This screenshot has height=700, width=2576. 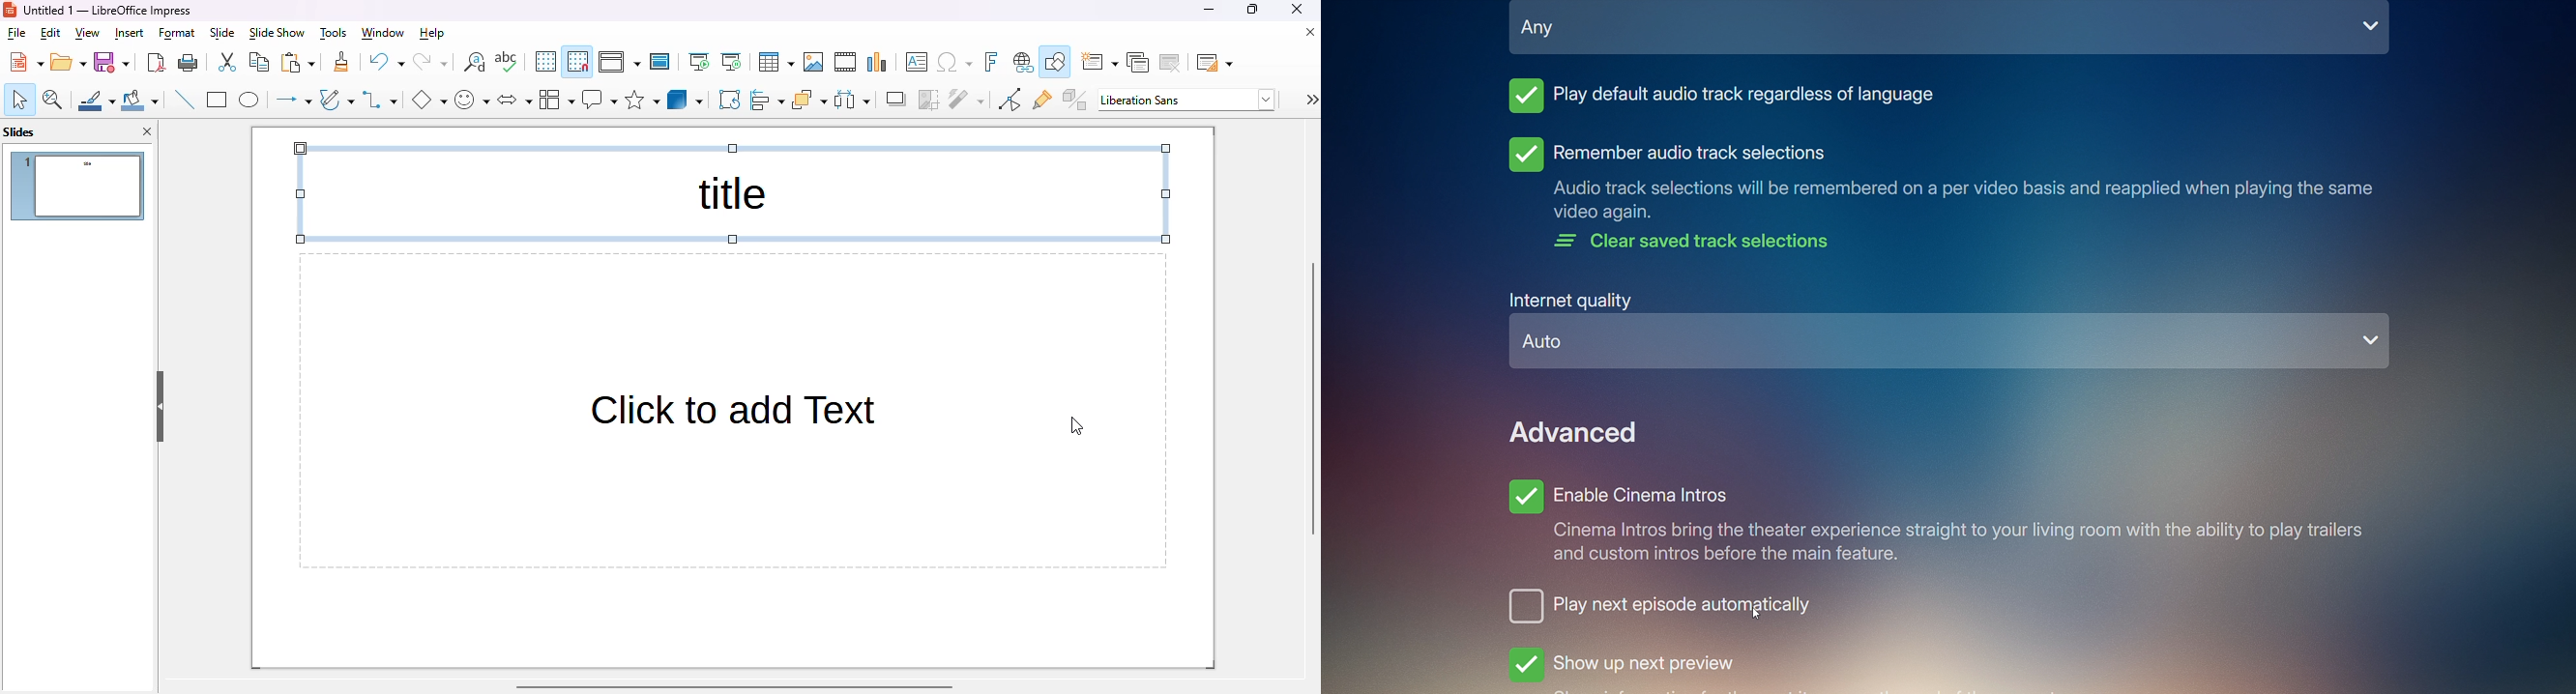 What do you see at coordinates (148, 130) in the screenshot?
I see `close pane` at bounding box center [148, 130].